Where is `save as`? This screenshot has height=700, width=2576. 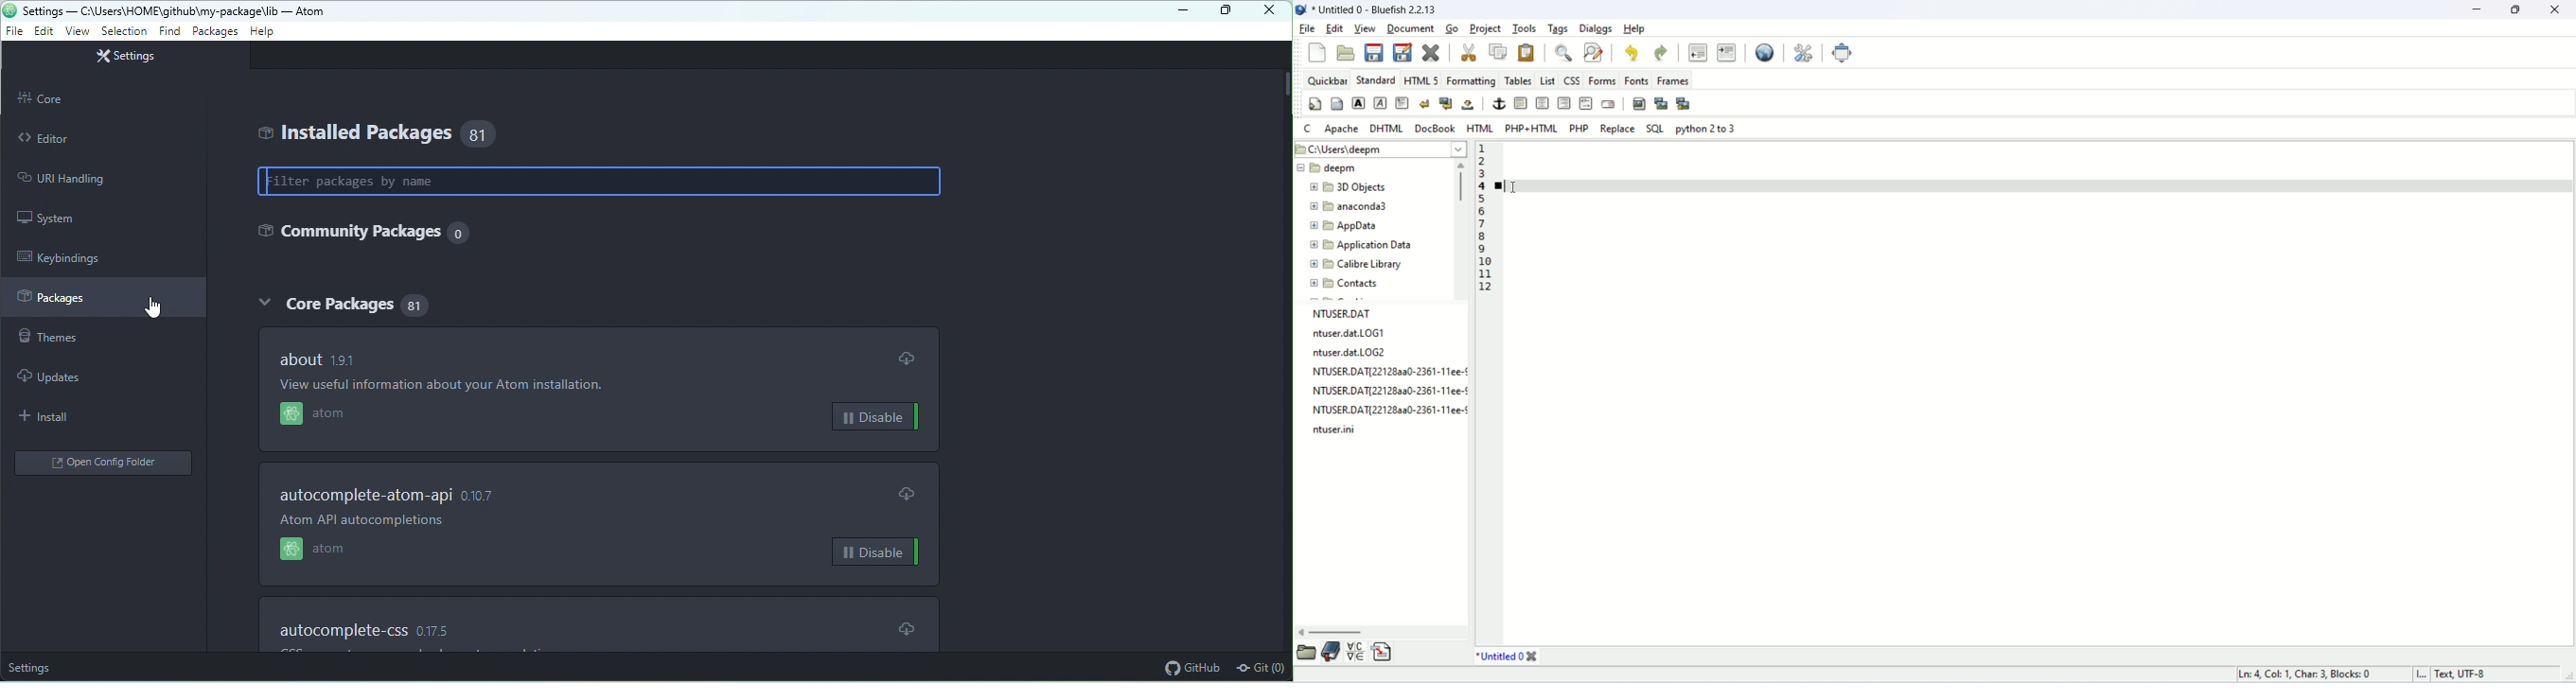
save as is located at coordinates (1403, 52).